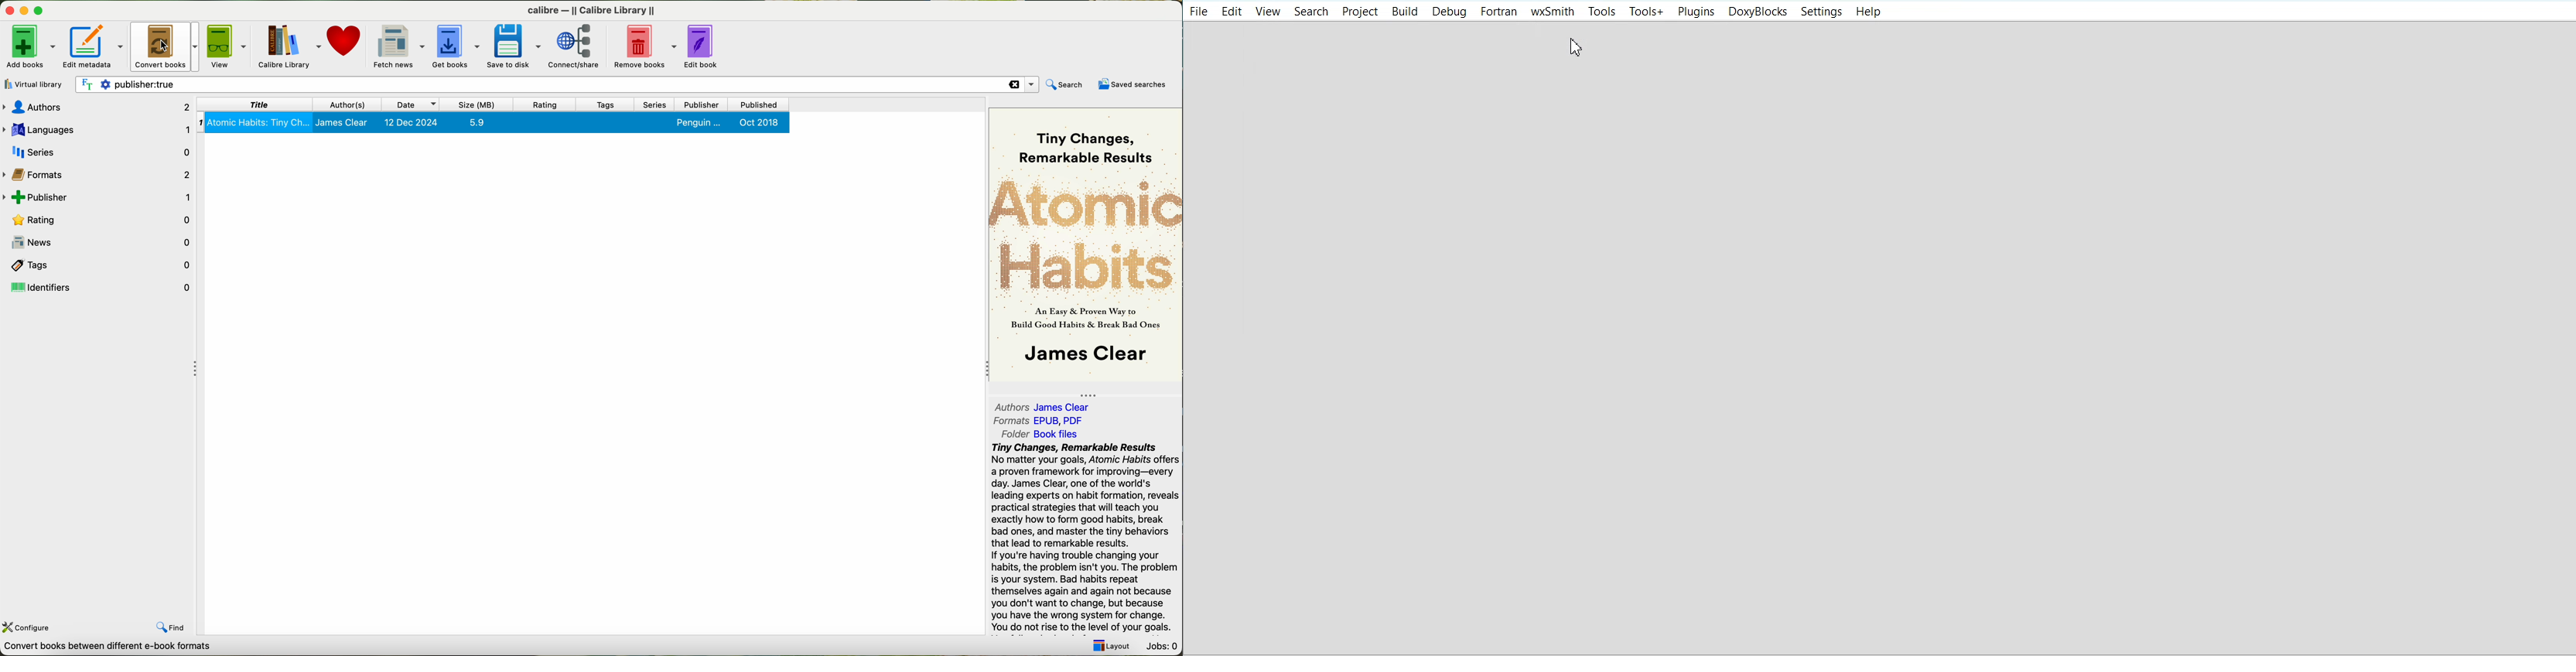  What do you see at coordinates (1601, 11) in the screenshot?
I see `Tools` at bounding box center [1601, 11].